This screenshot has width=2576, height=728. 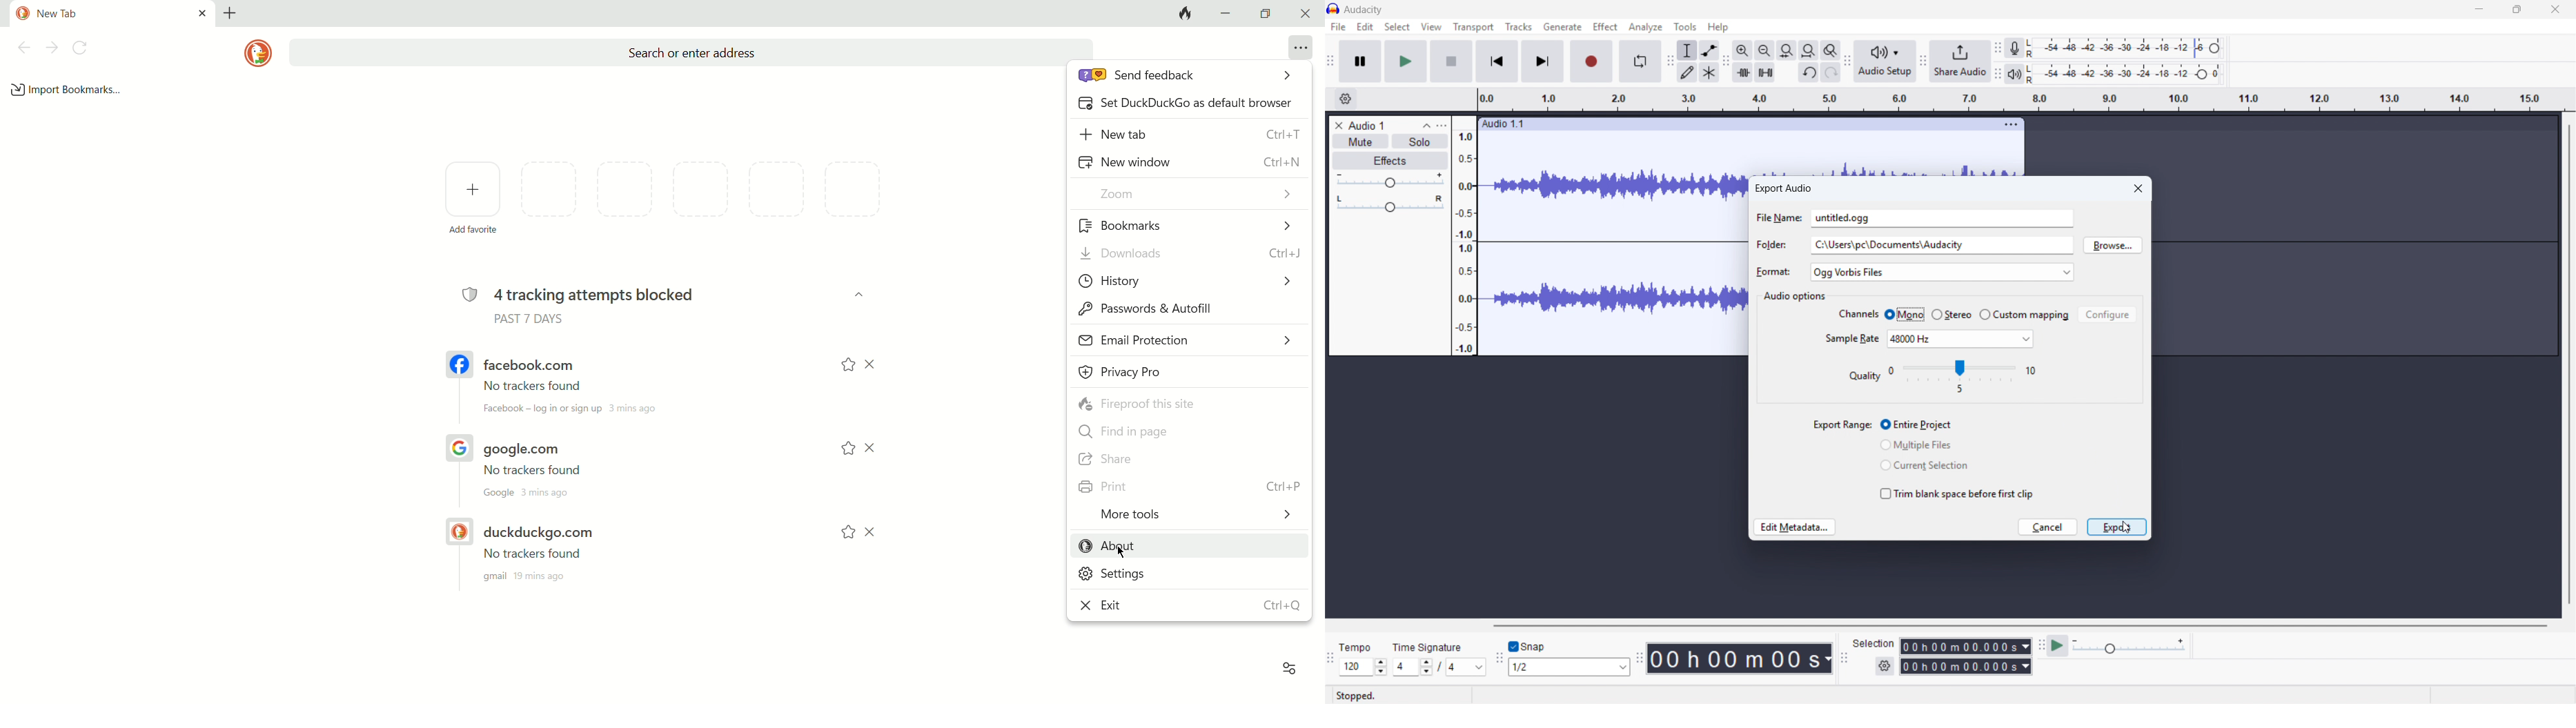 I want to click on Audacity time toolbar , so click(x=1640, y=658).